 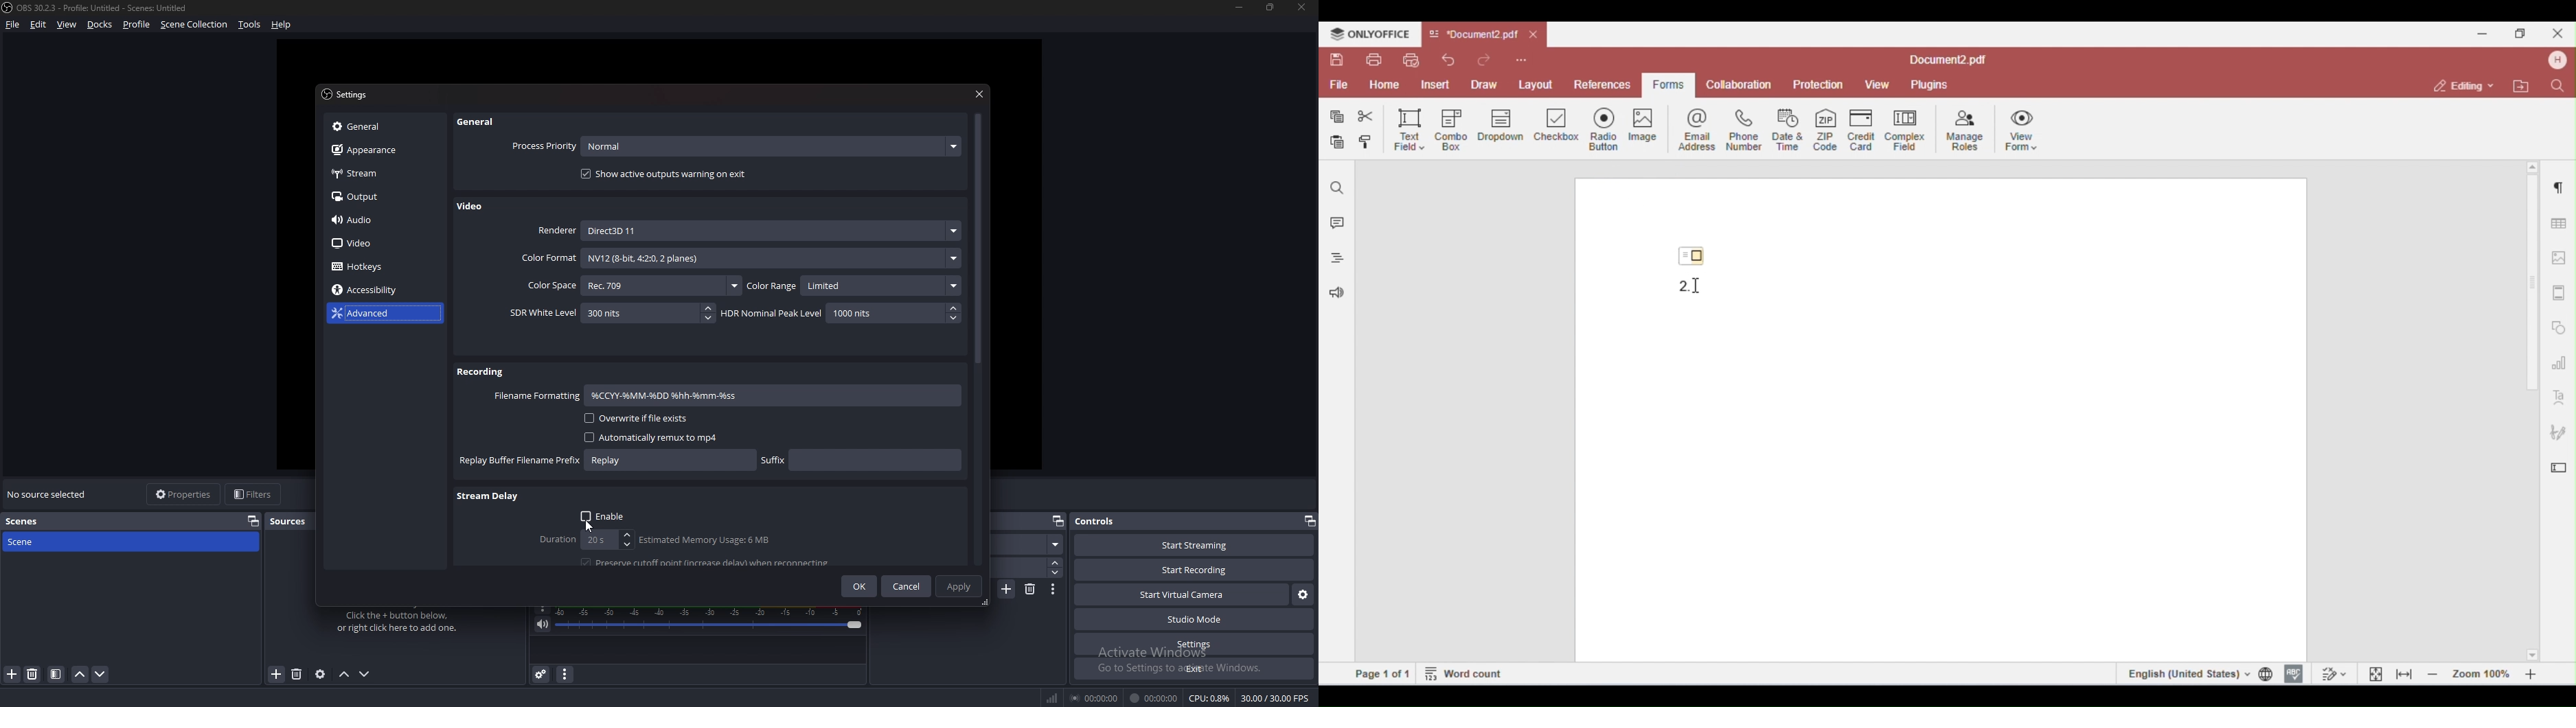 What do you see at coordinates (583, 540) in the screenshot?
I see `Duration` at bounding box center [583, 540].